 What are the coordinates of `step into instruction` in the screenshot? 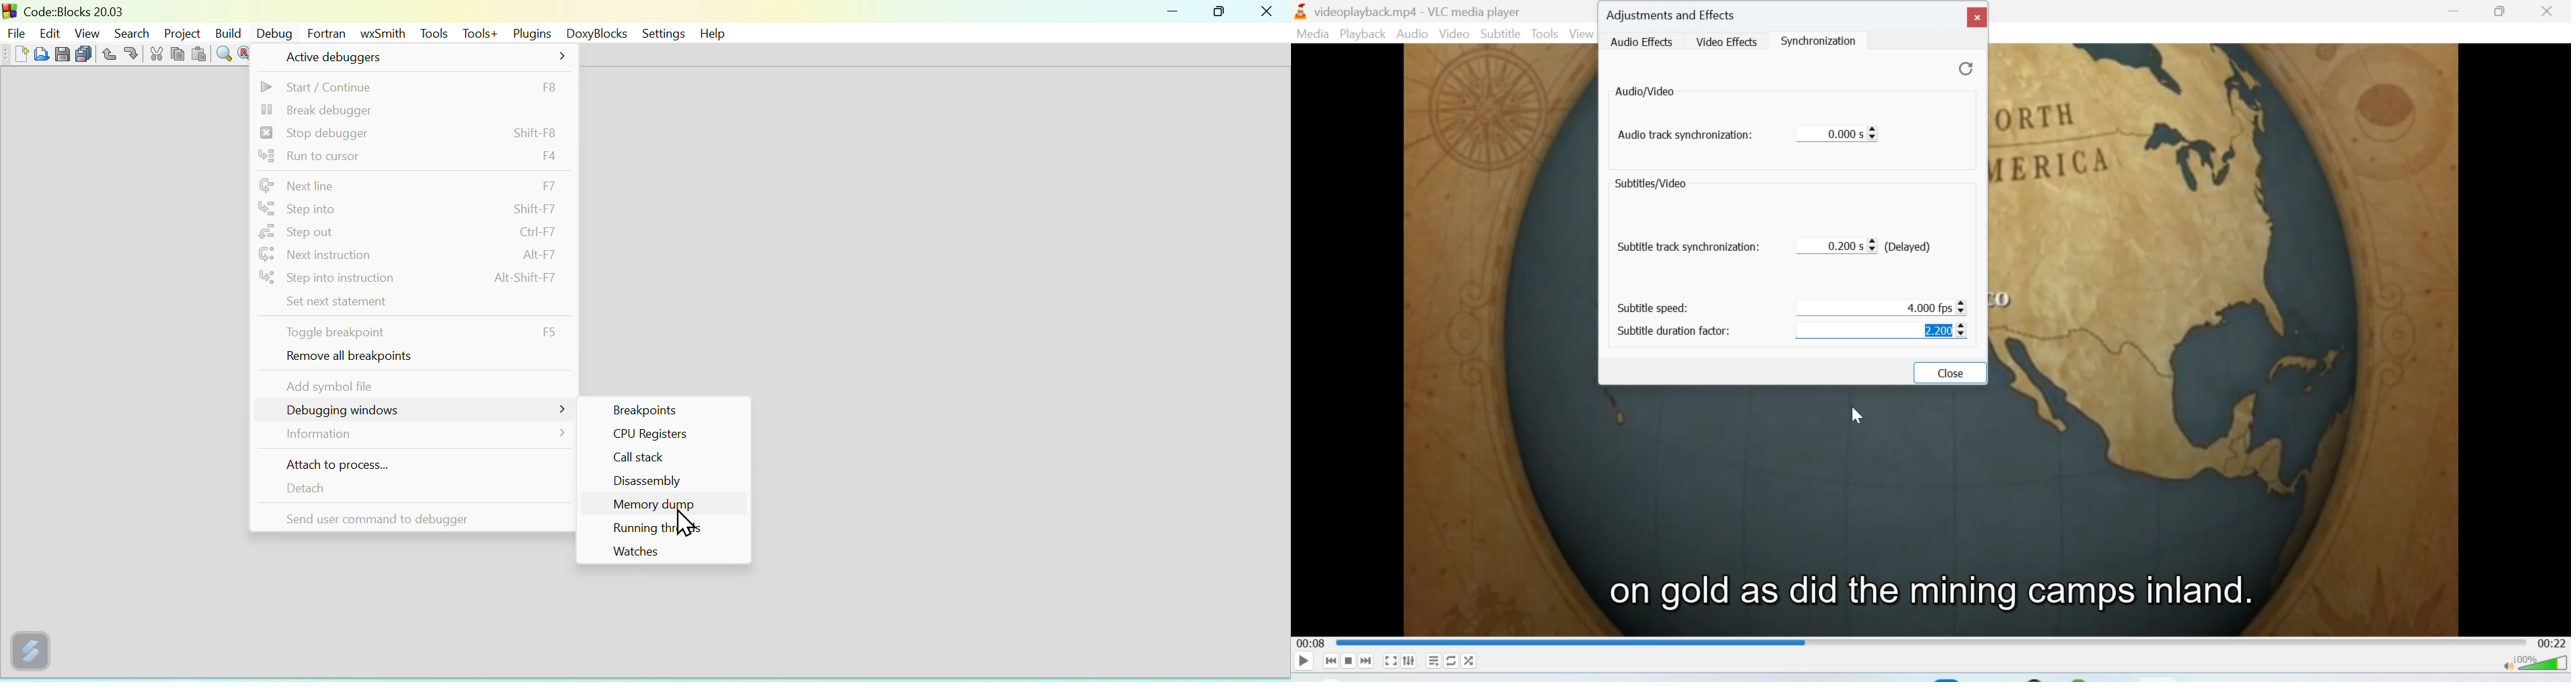 It's located at (410, 279).